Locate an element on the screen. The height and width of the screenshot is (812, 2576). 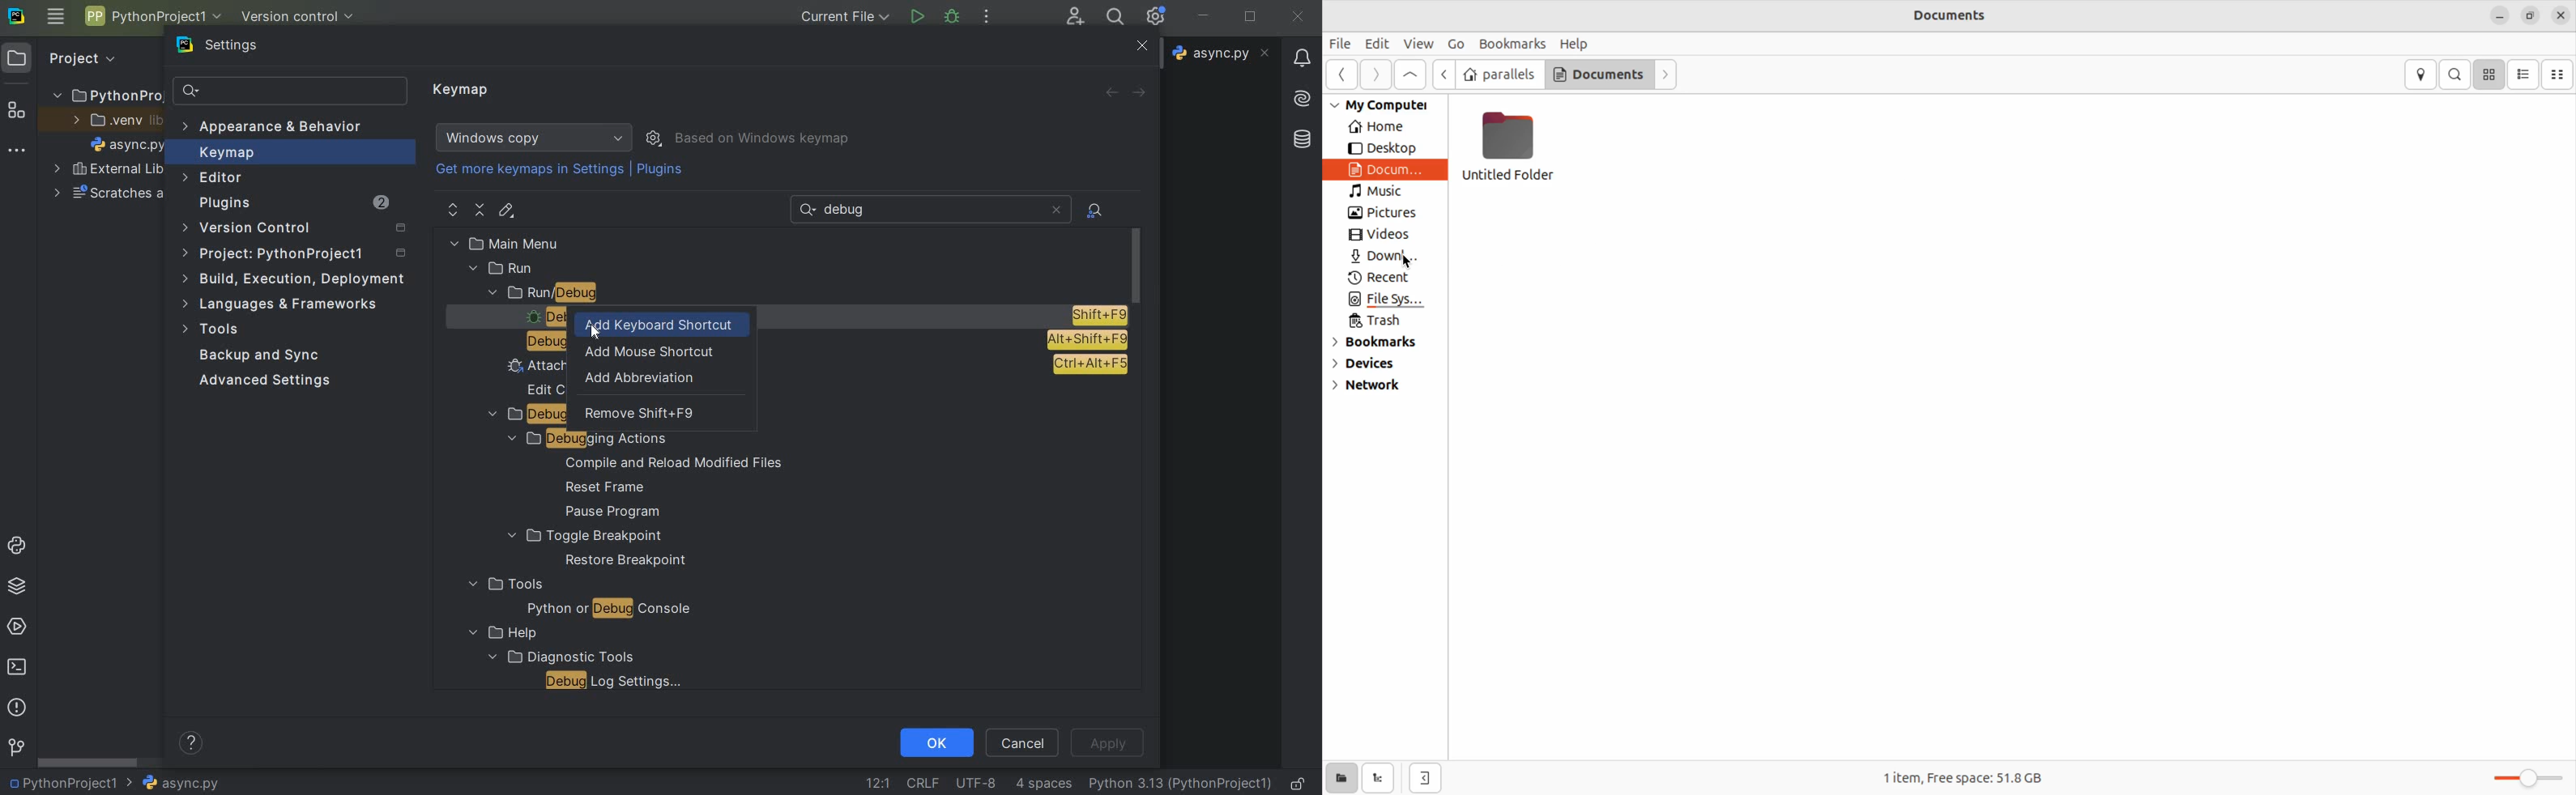
diagnostic tools is located at coordinates (559, 656).